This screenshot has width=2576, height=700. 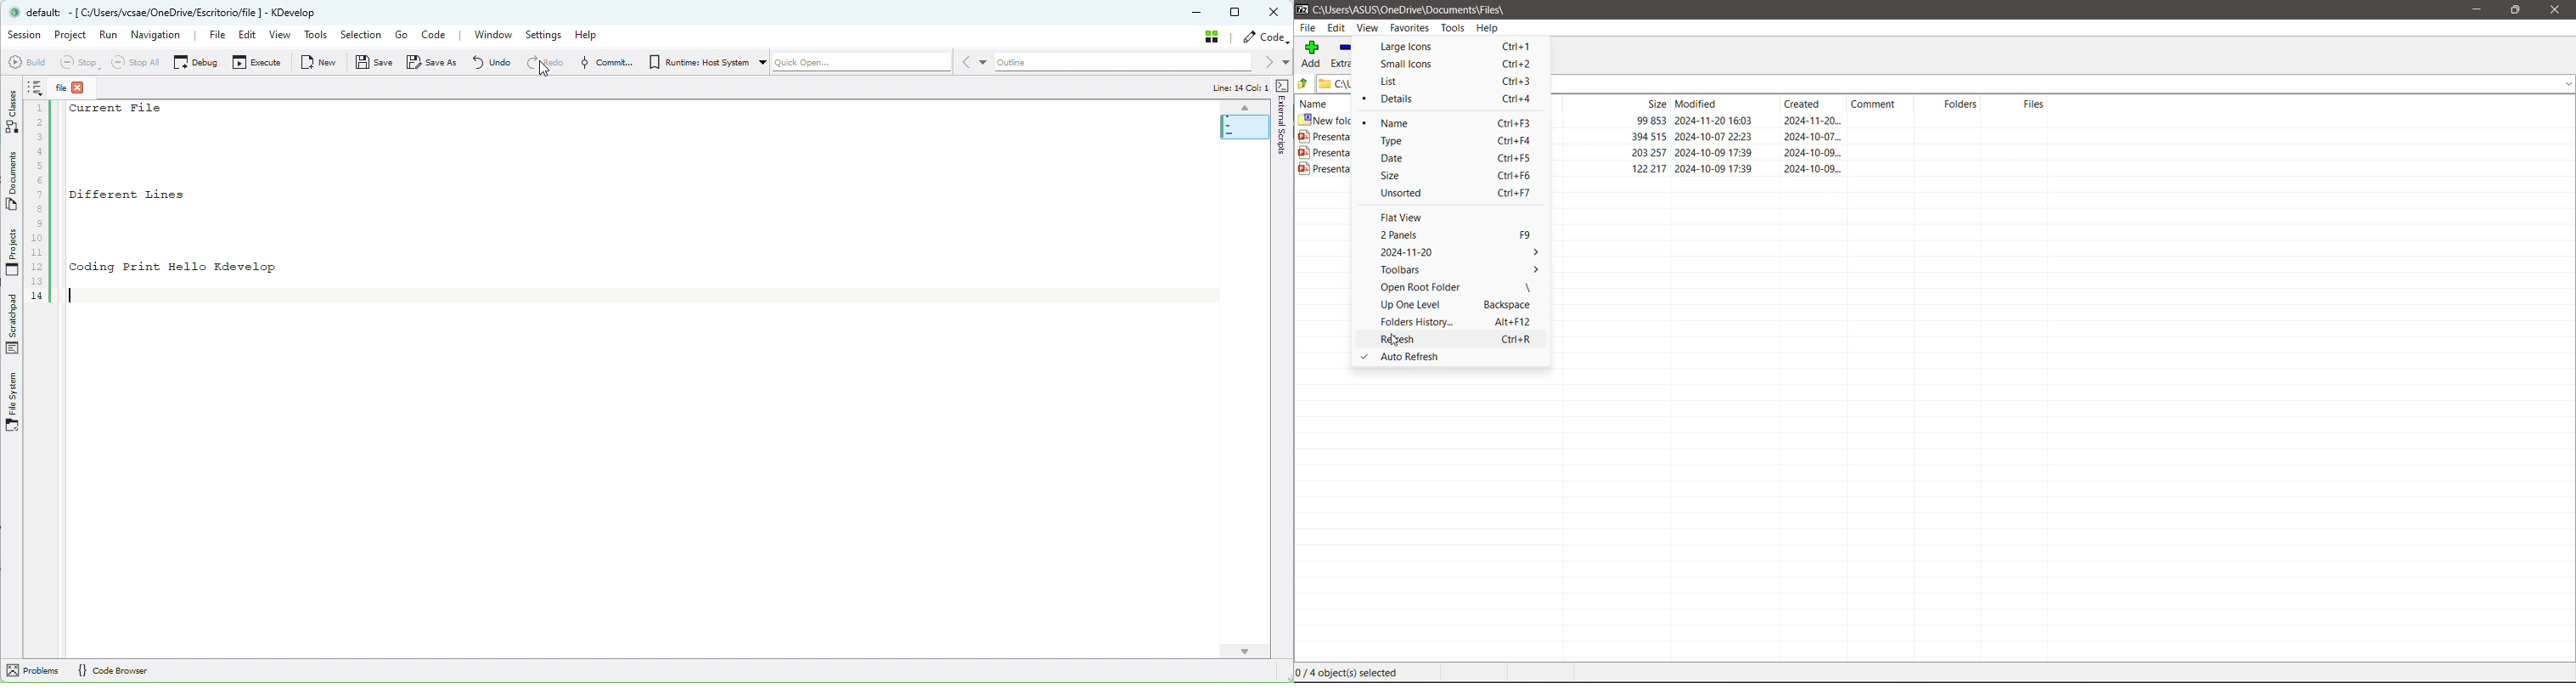 I want to click on size, so click(x=1617, y=102).